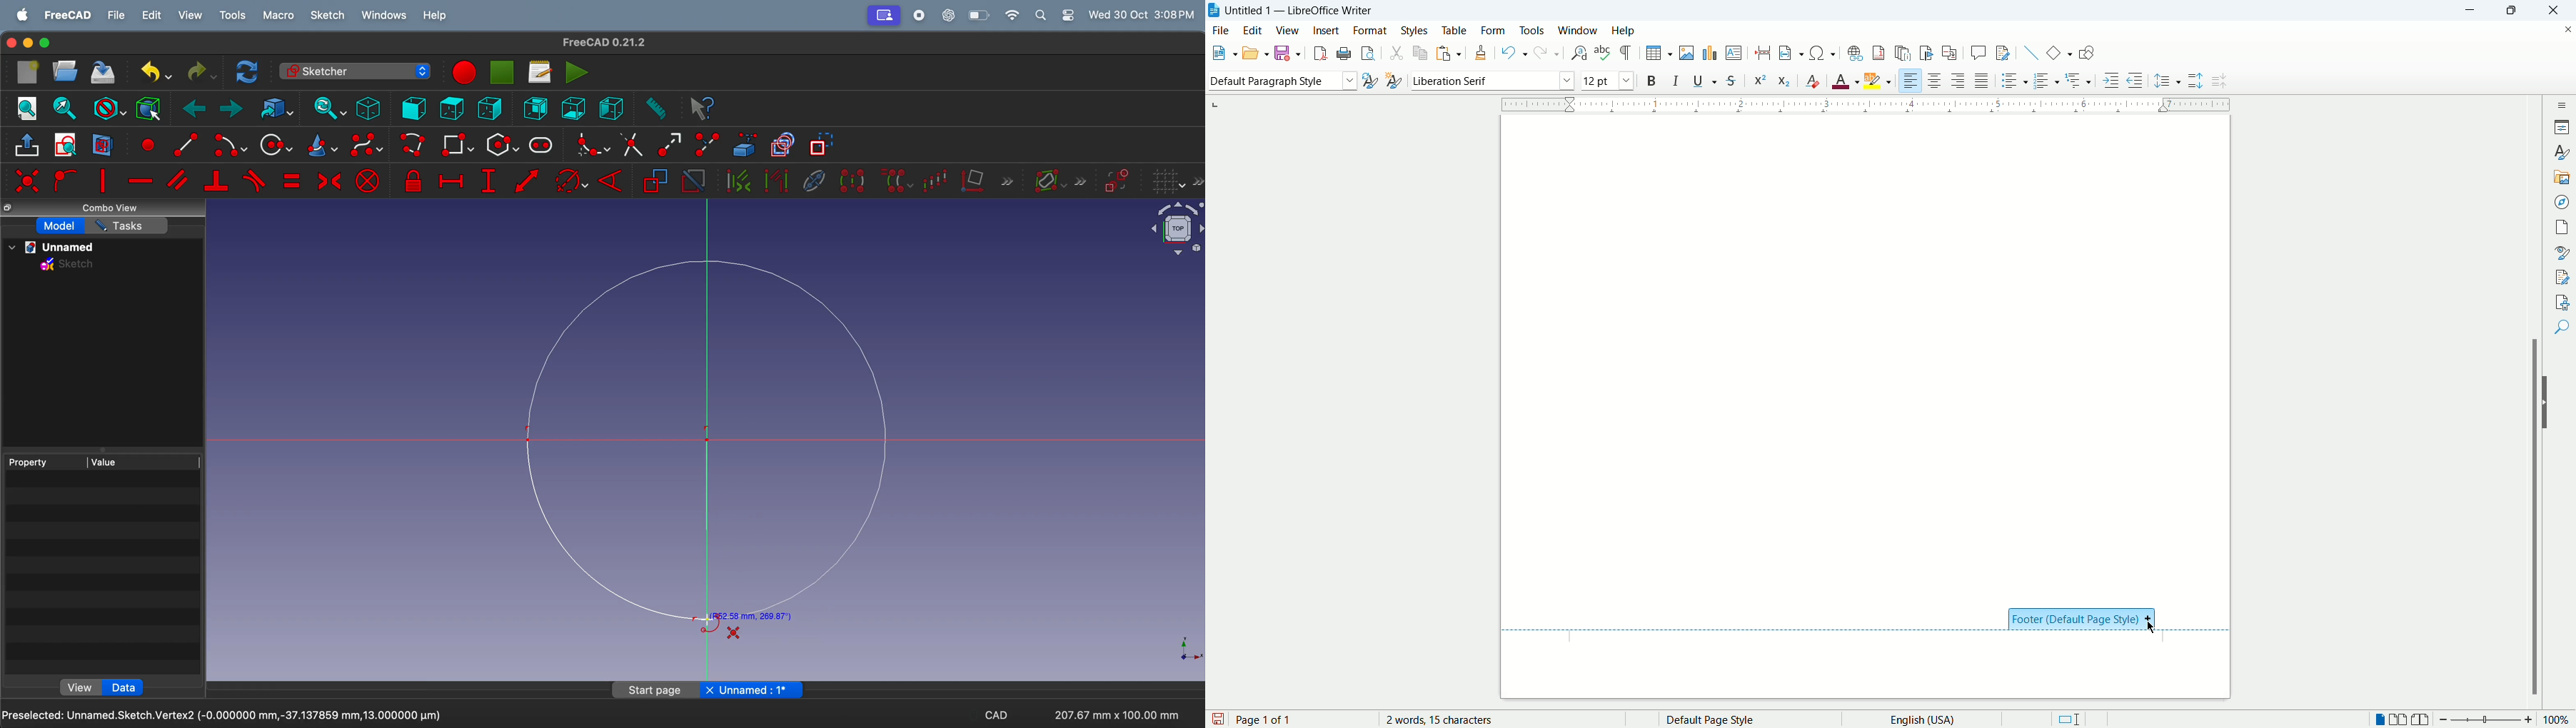 Image resolution: width=2576 pixels, height=728 pixels. Describe the element at coordinates (2558, 10) in the screenshot. I see `close` at that location.